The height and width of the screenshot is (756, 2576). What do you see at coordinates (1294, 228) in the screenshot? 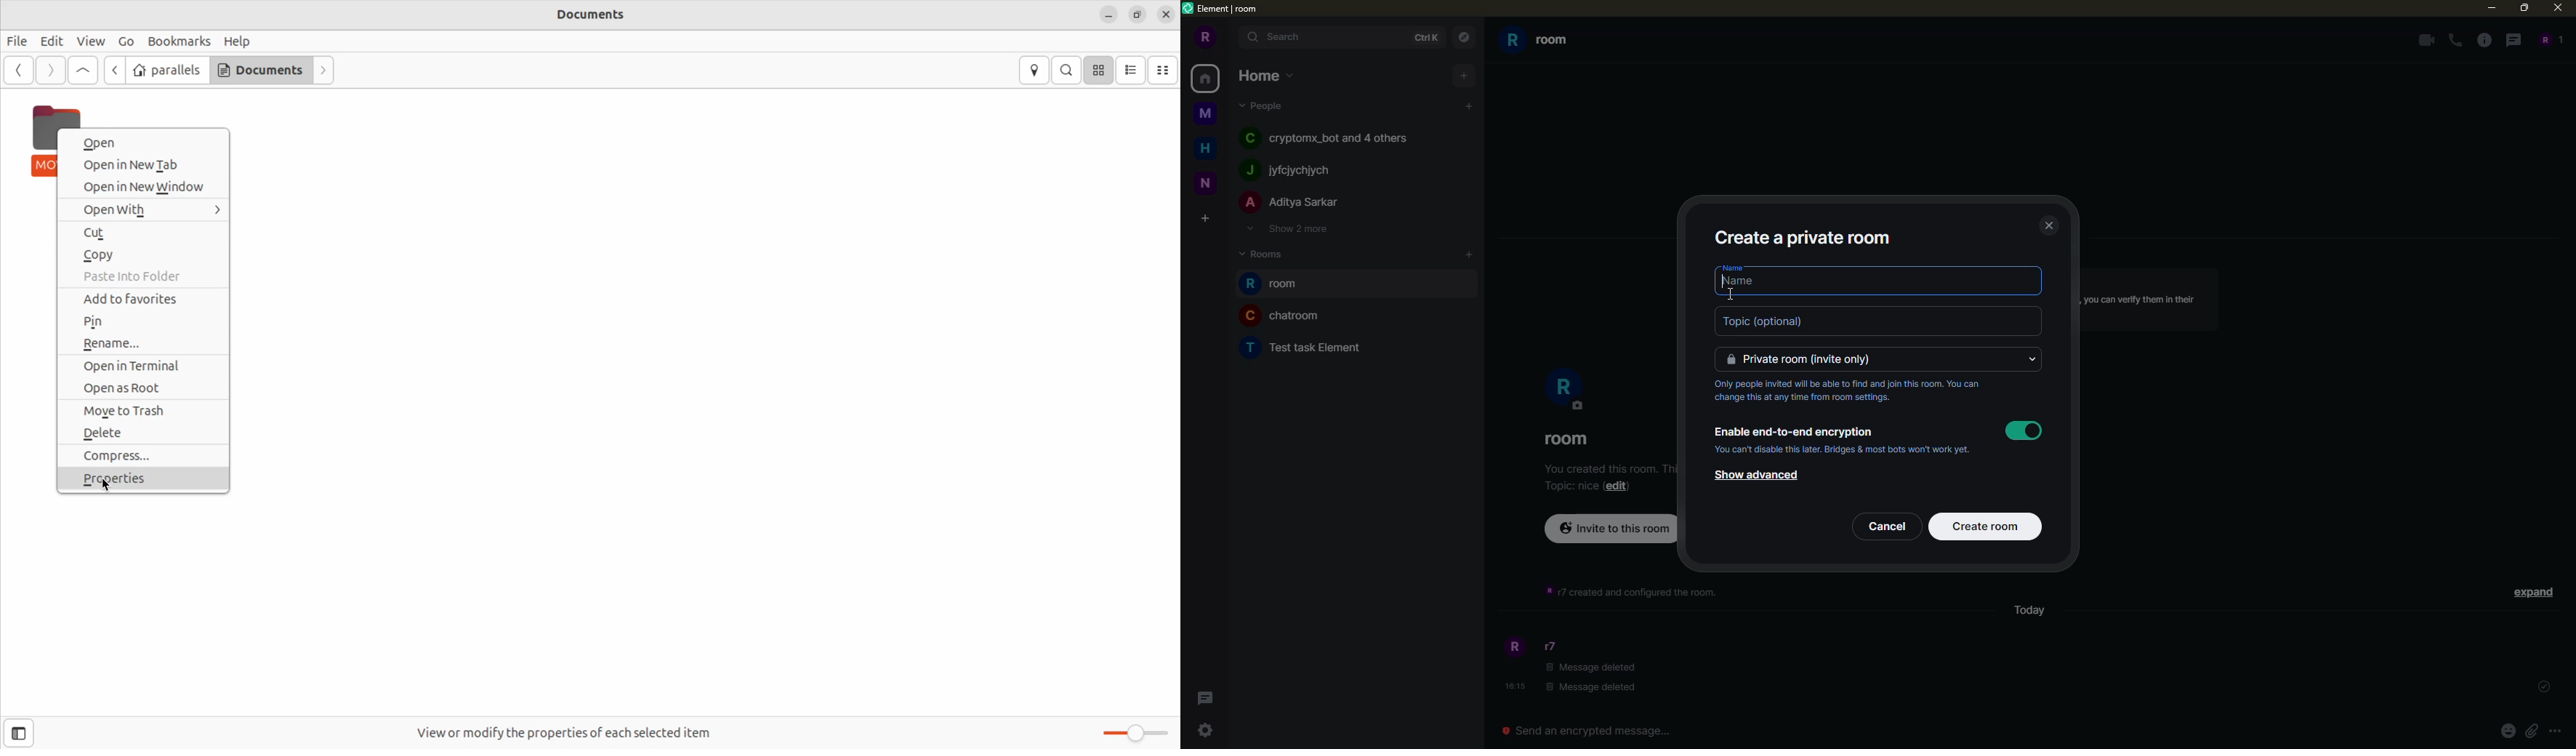
I see `show 2 more` at bounding box center [1294, 228].